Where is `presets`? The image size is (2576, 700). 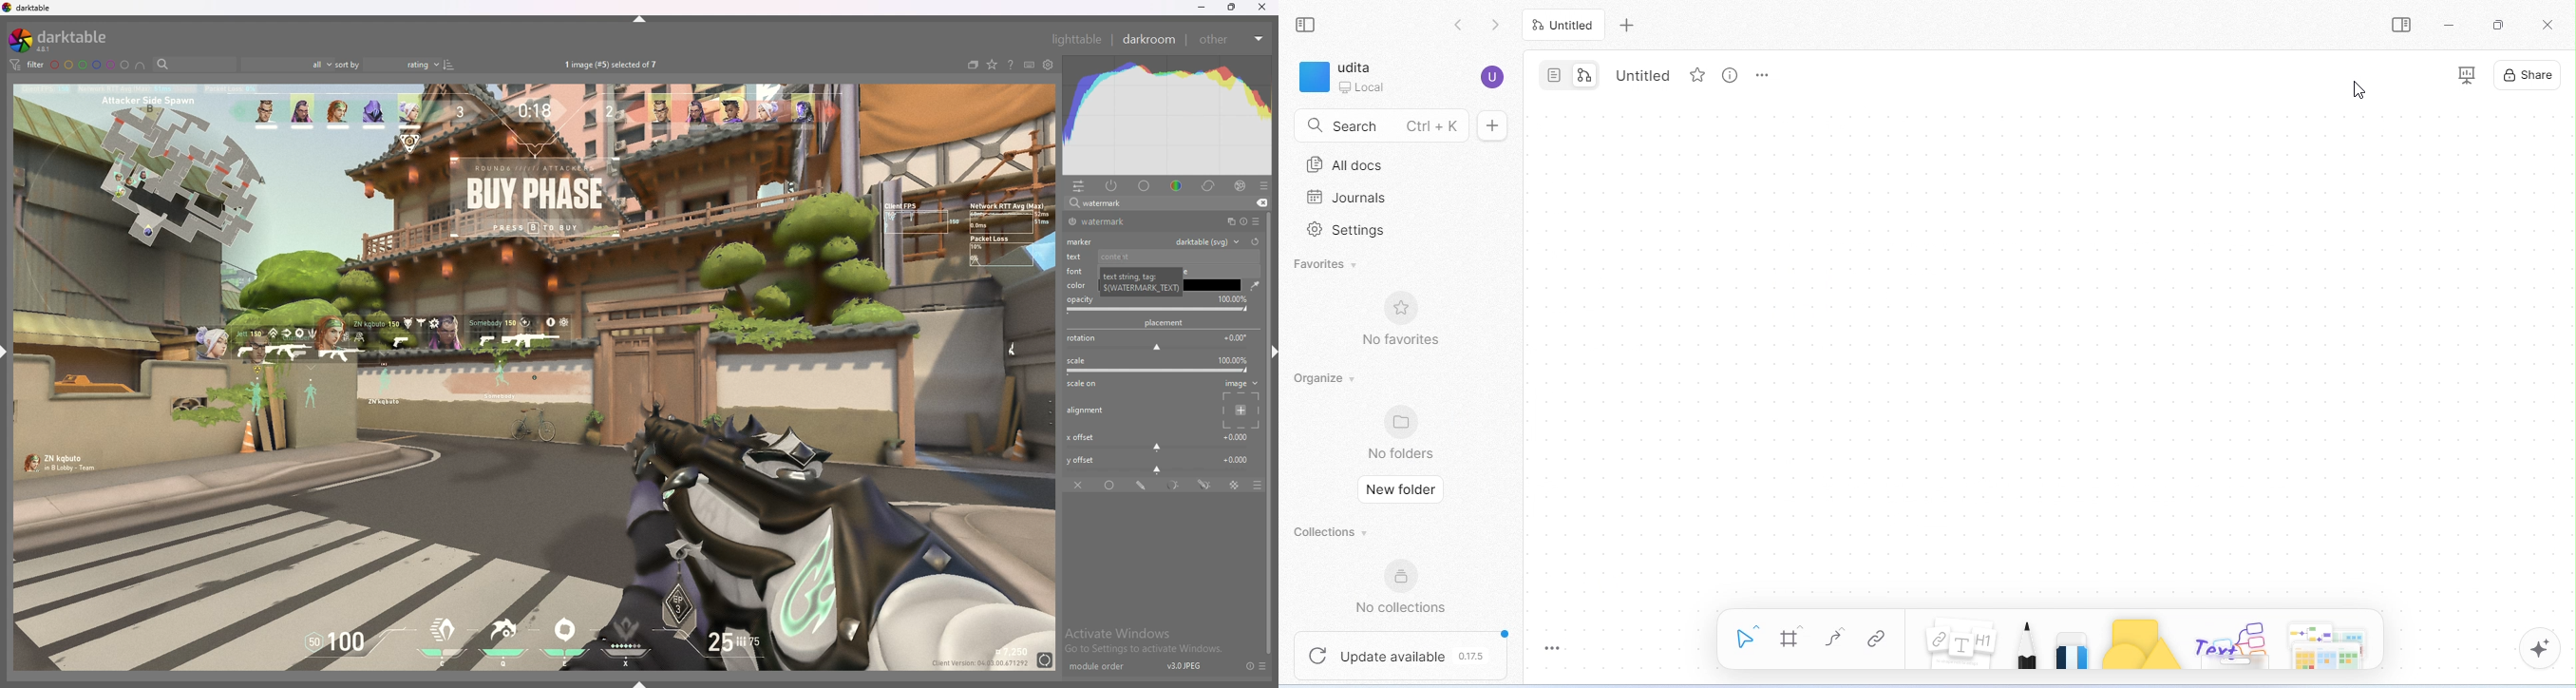 presets is located at coordinates (1264, 666).